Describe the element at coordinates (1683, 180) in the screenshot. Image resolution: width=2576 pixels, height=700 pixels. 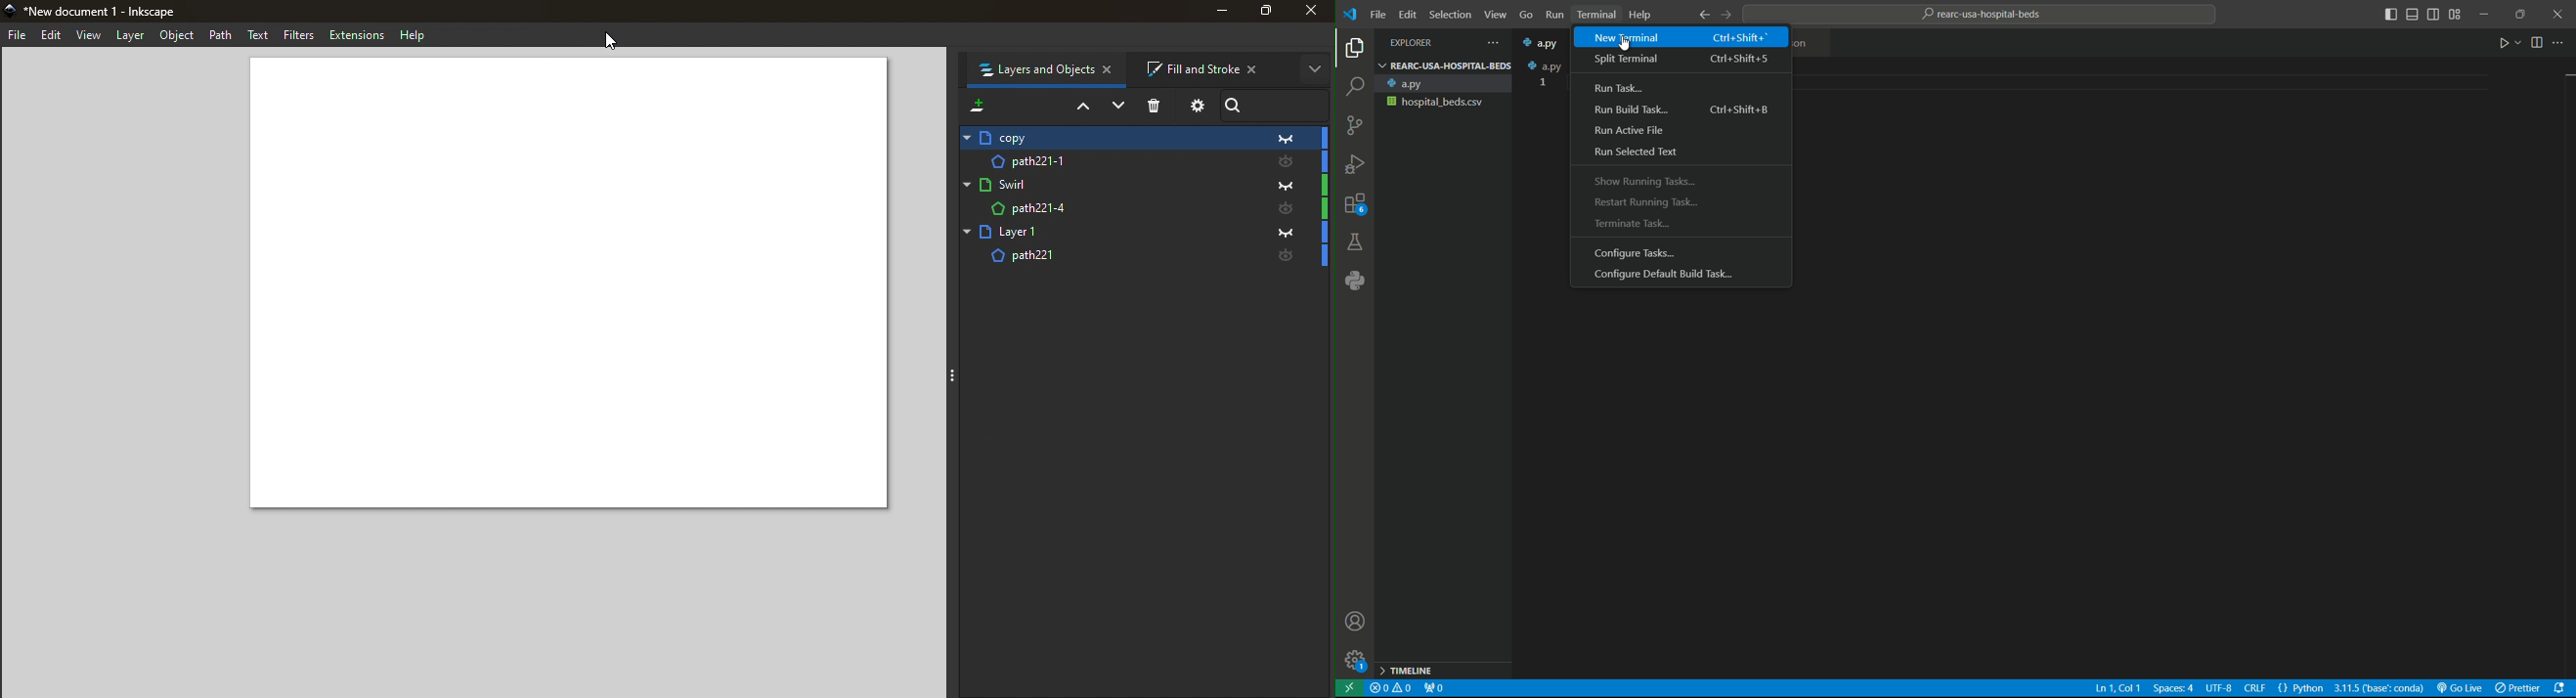
I see `show running task` at that location.